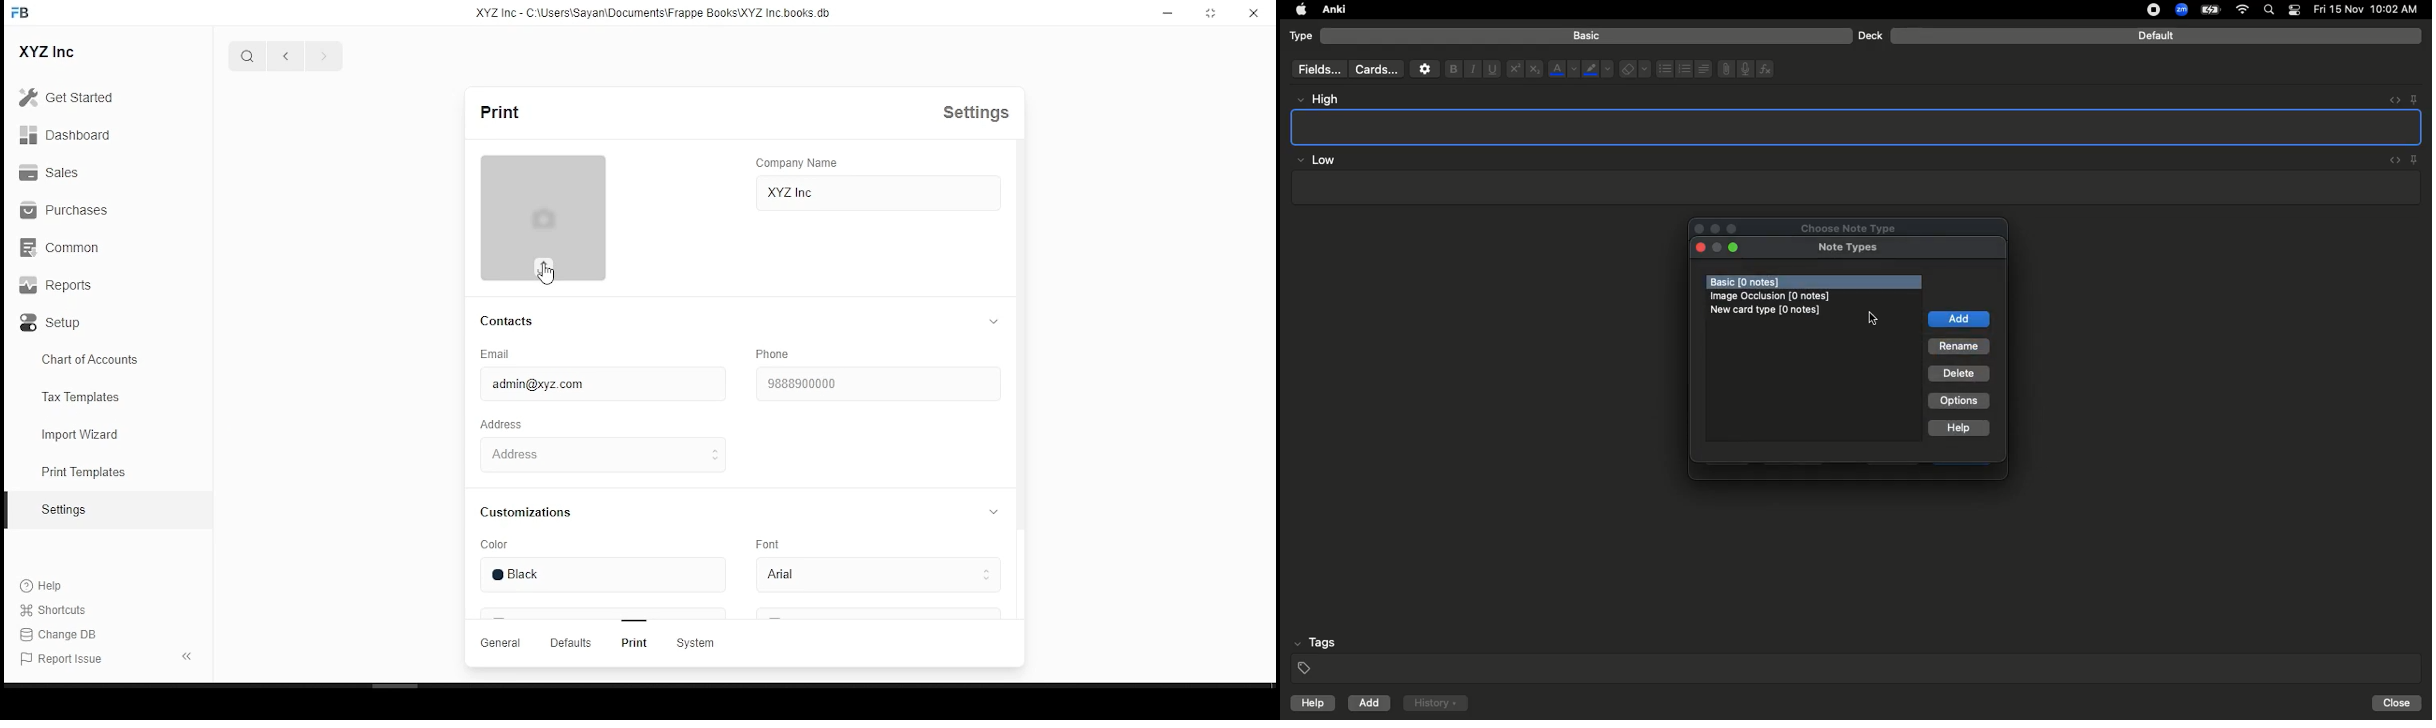 This screenshot has height=728, width=2436. I want to click on Settings, so click(972, 112).